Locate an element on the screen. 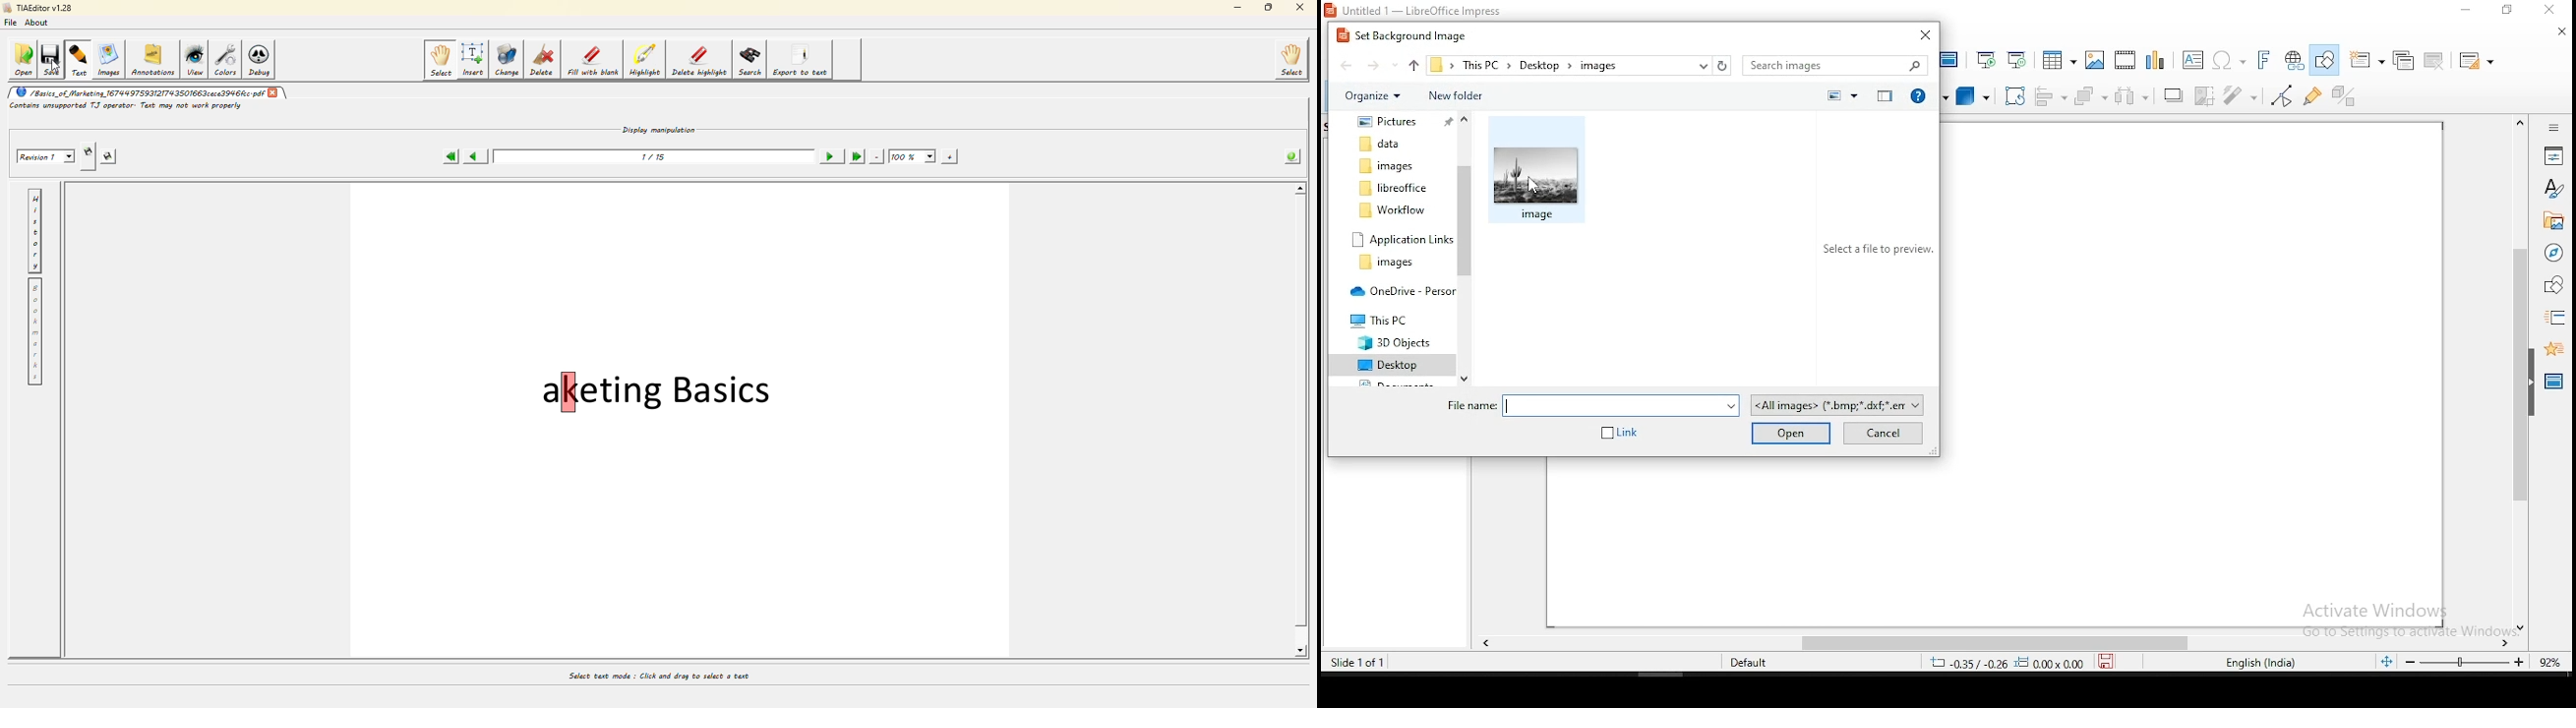 The image size is (2576, 728). This PC is located at coordinates (1395, 319).